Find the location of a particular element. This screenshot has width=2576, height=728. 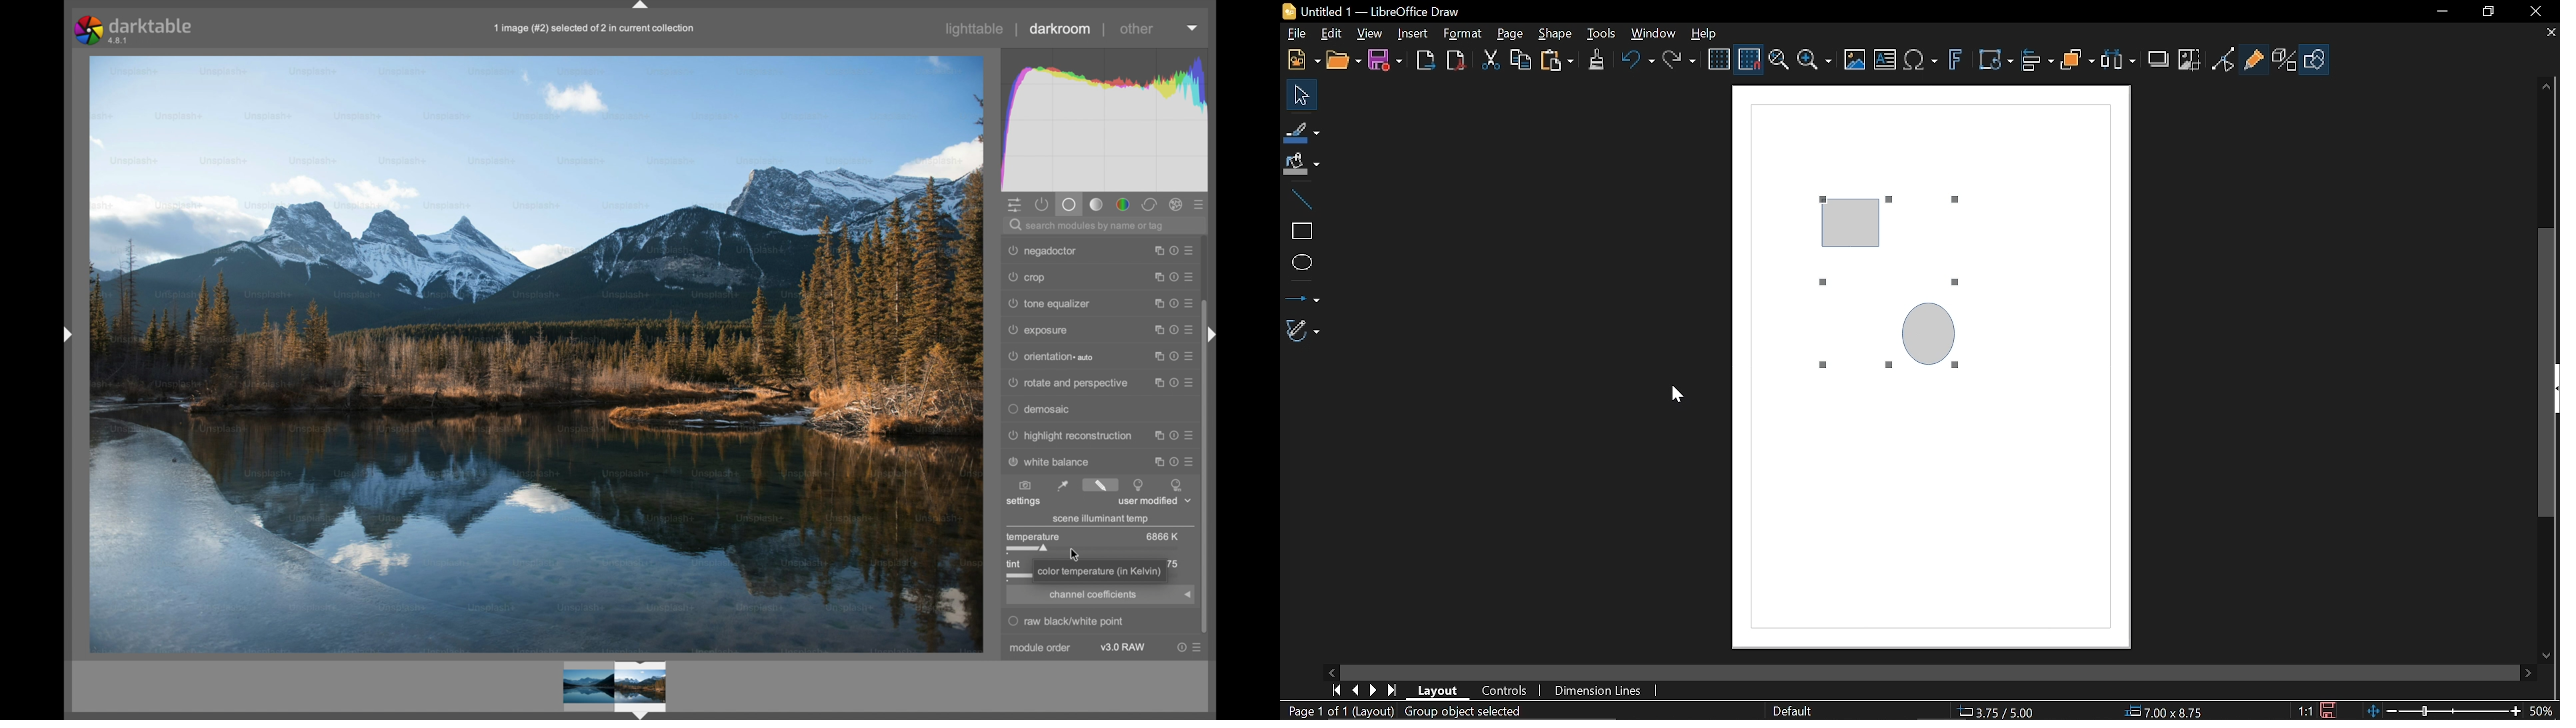

presets is located at coordinates (1199, 647).